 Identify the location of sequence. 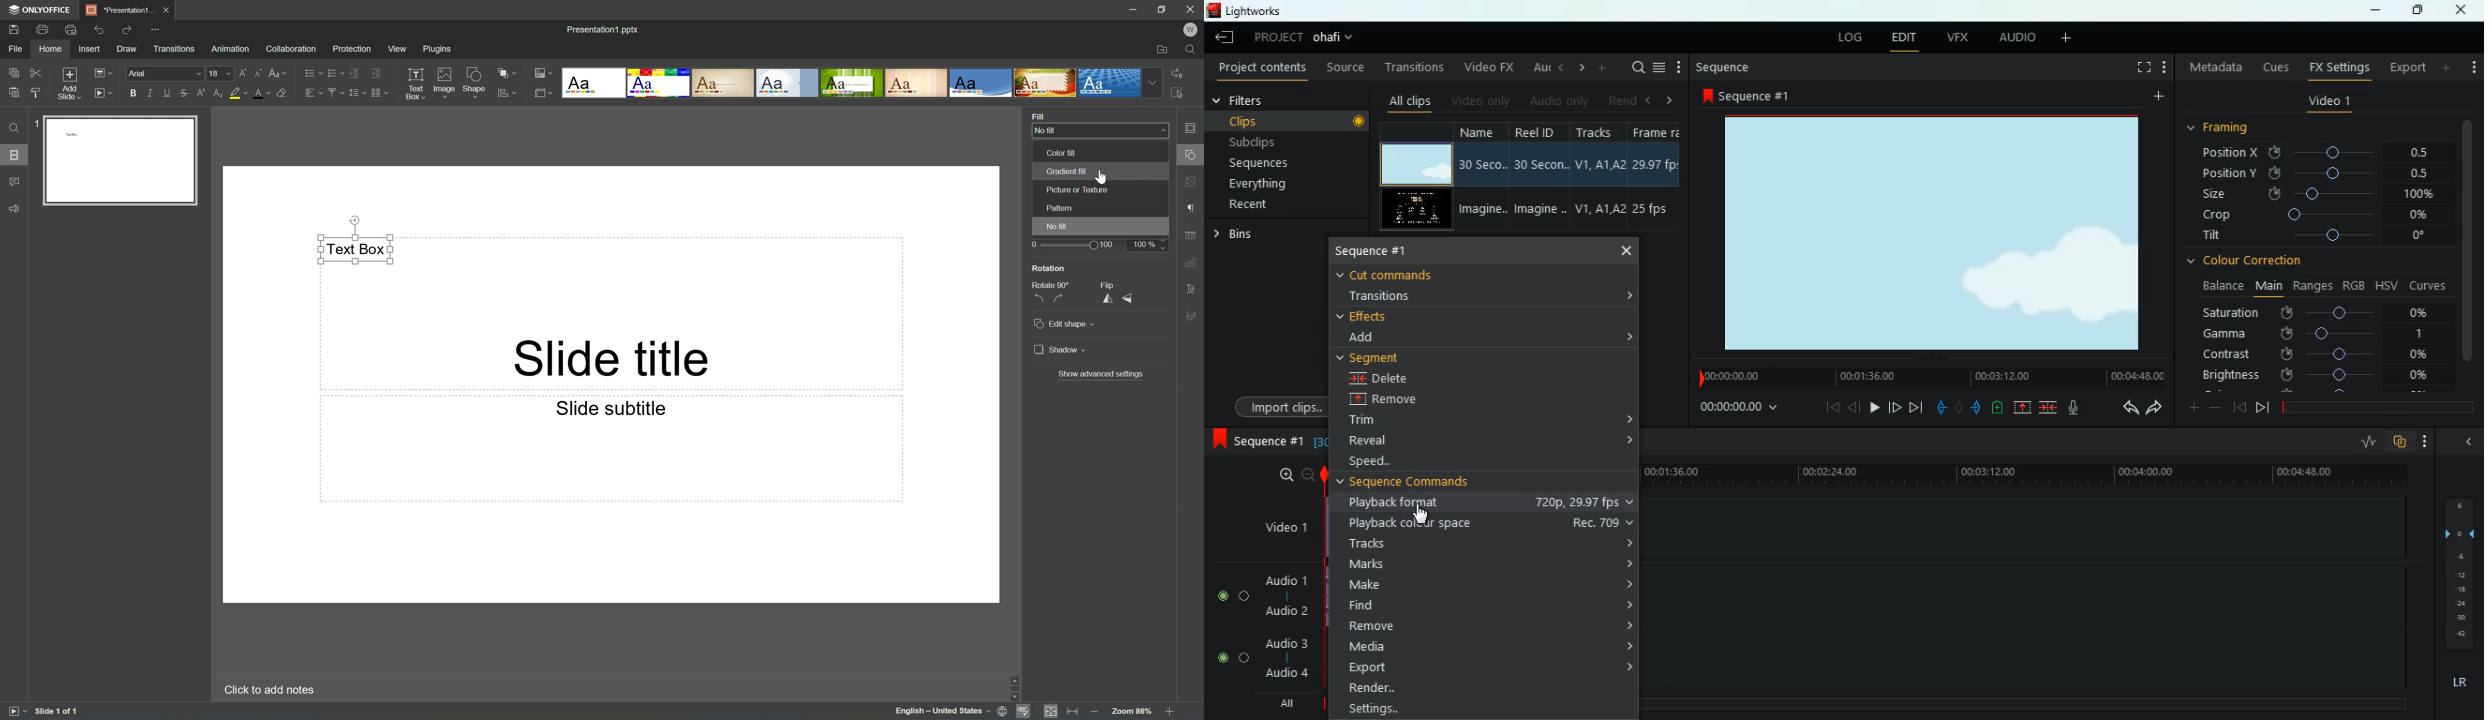
(1754, 96).